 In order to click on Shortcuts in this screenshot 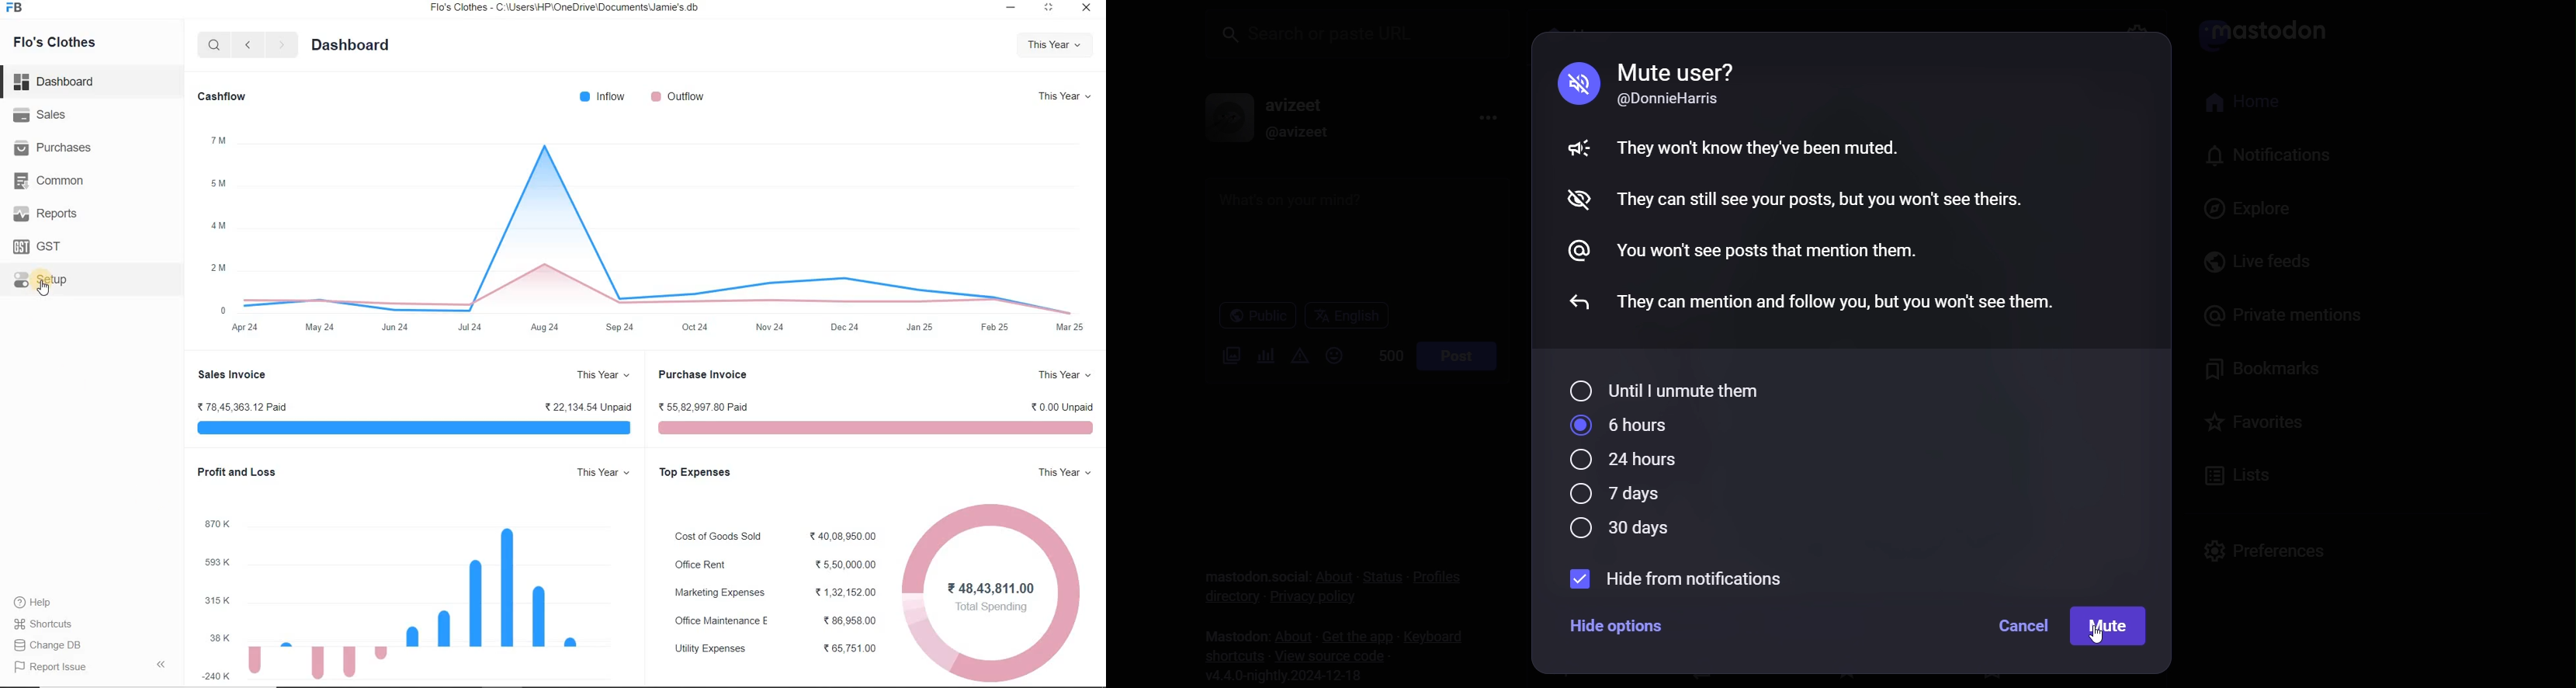, I will do `click(43, 625)`.